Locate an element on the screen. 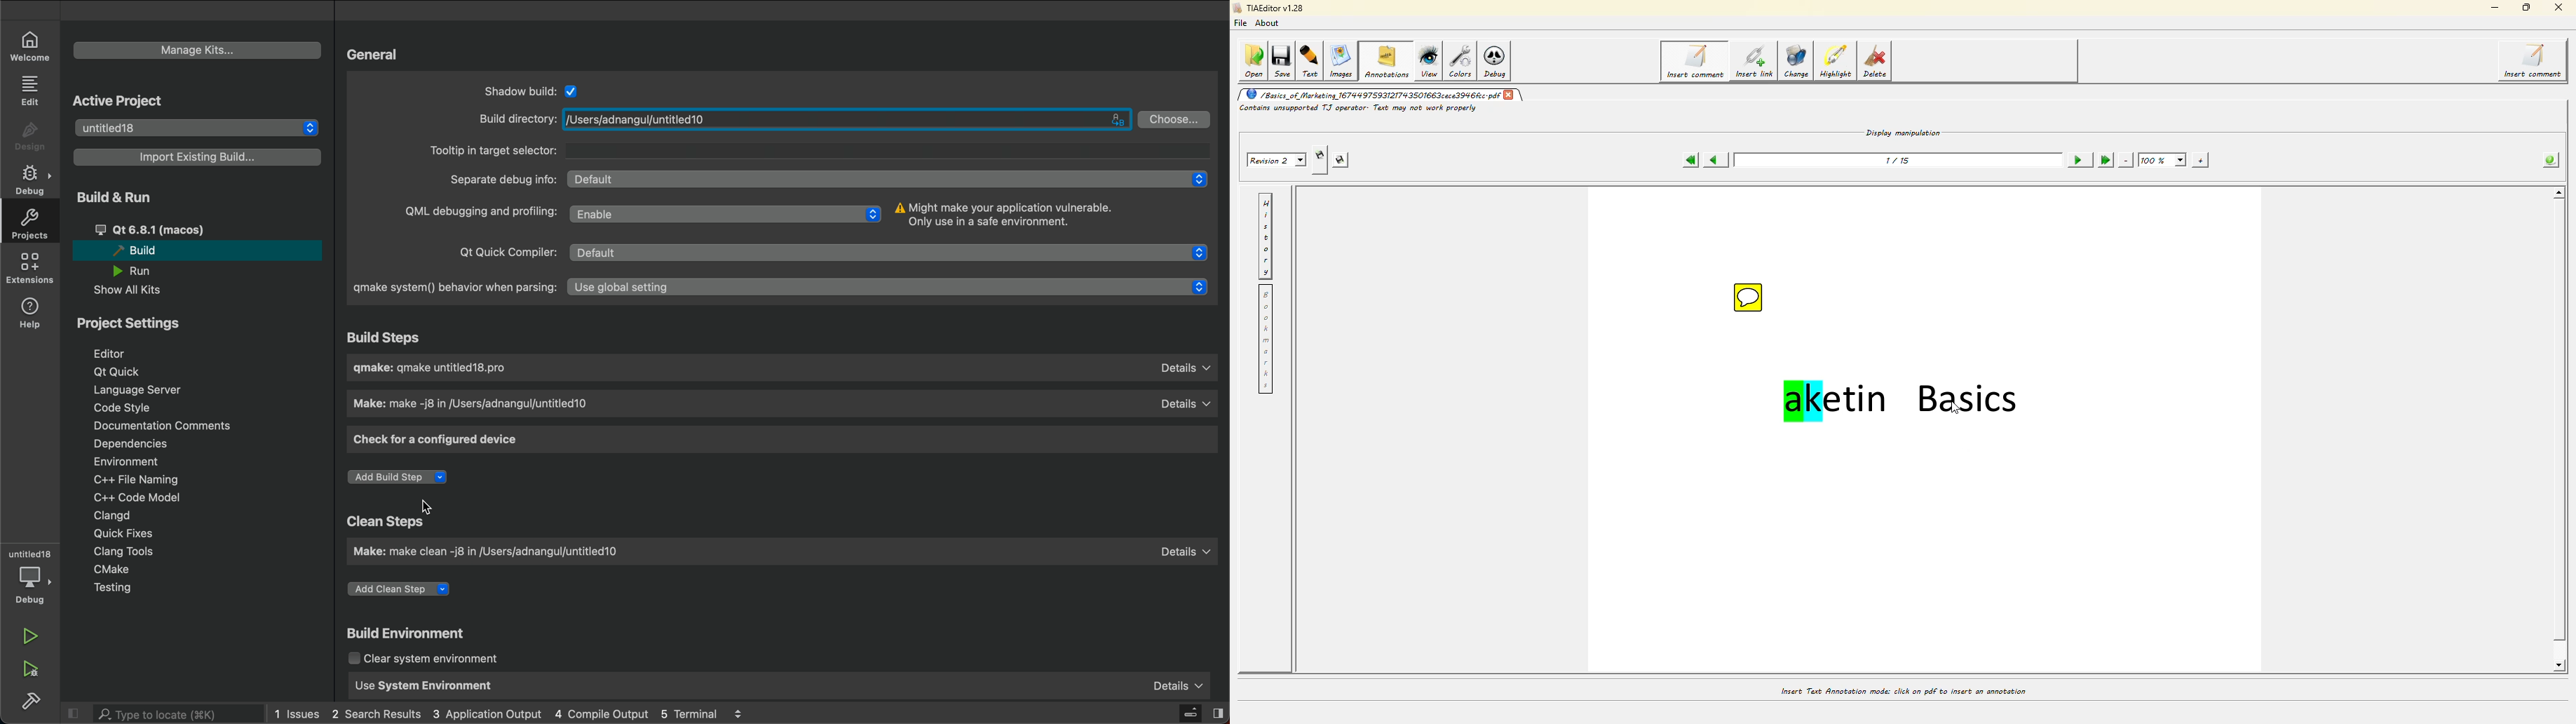 The image size is (2576, 728). extensions is located at coordinates (31, 270).